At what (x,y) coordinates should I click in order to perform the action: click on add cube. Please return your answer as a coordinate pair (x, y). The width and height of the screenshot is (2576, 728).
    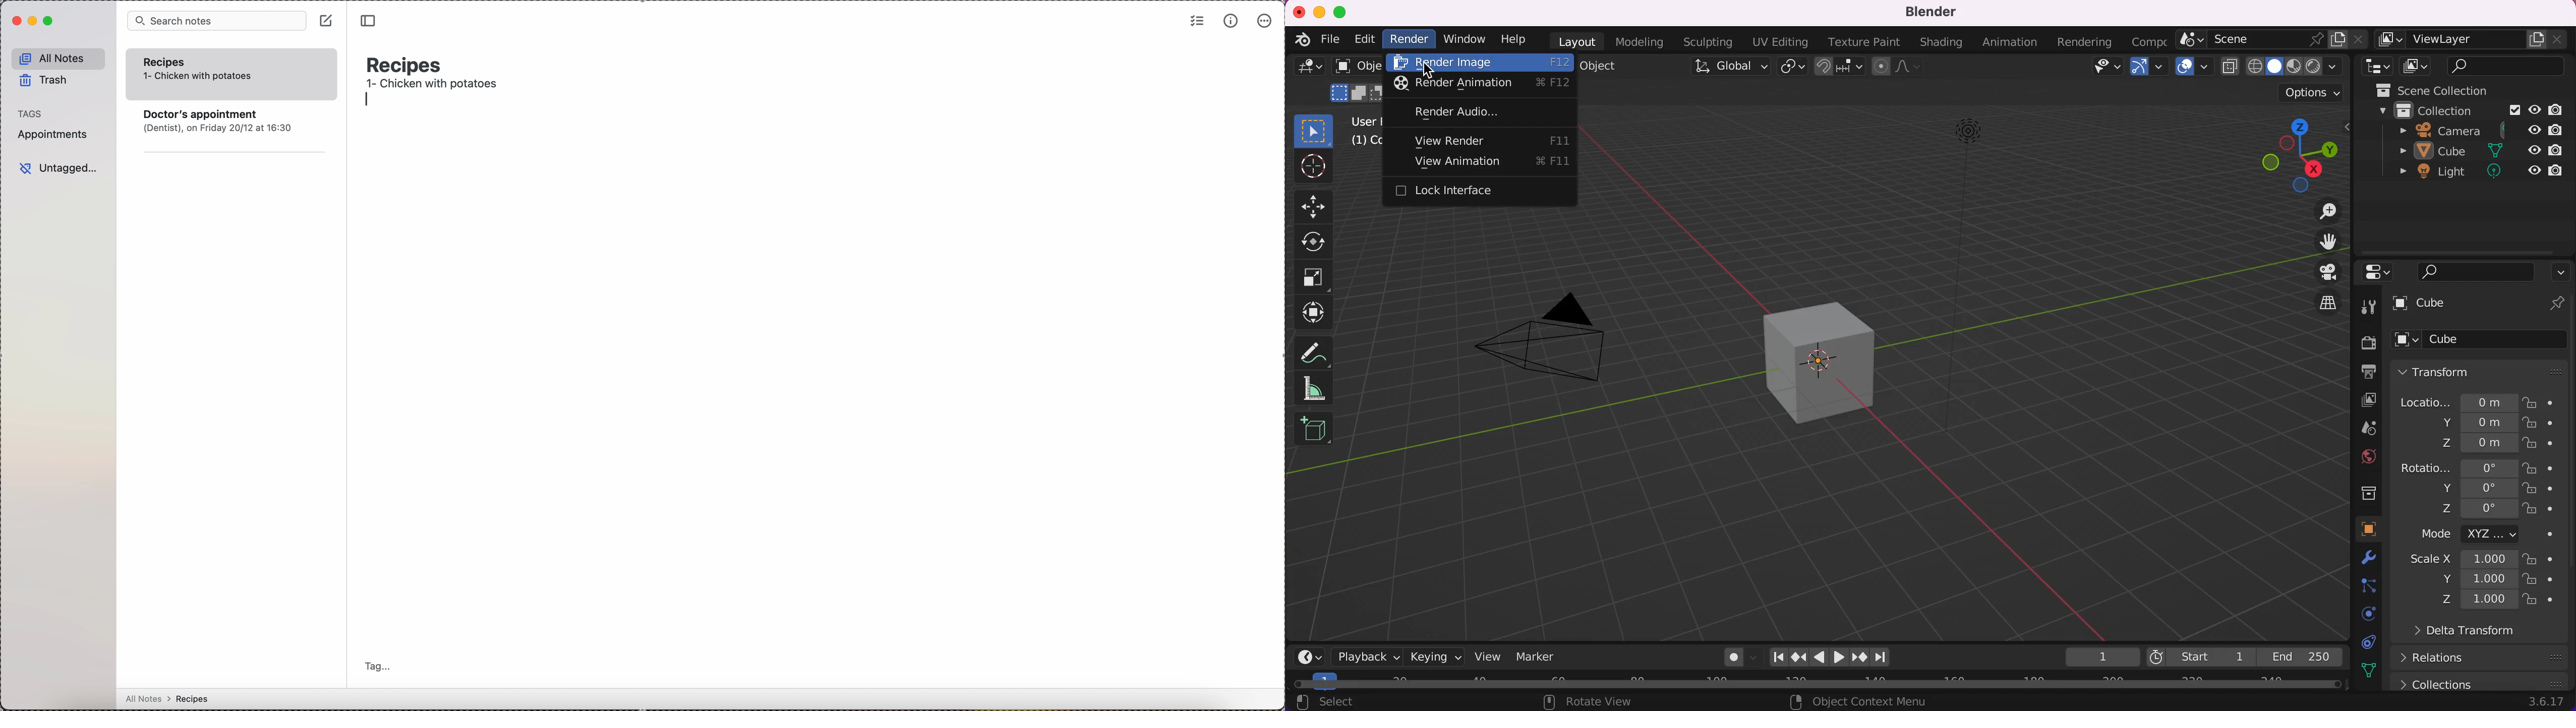
    Looking at the image, I should click on (1314, 433).